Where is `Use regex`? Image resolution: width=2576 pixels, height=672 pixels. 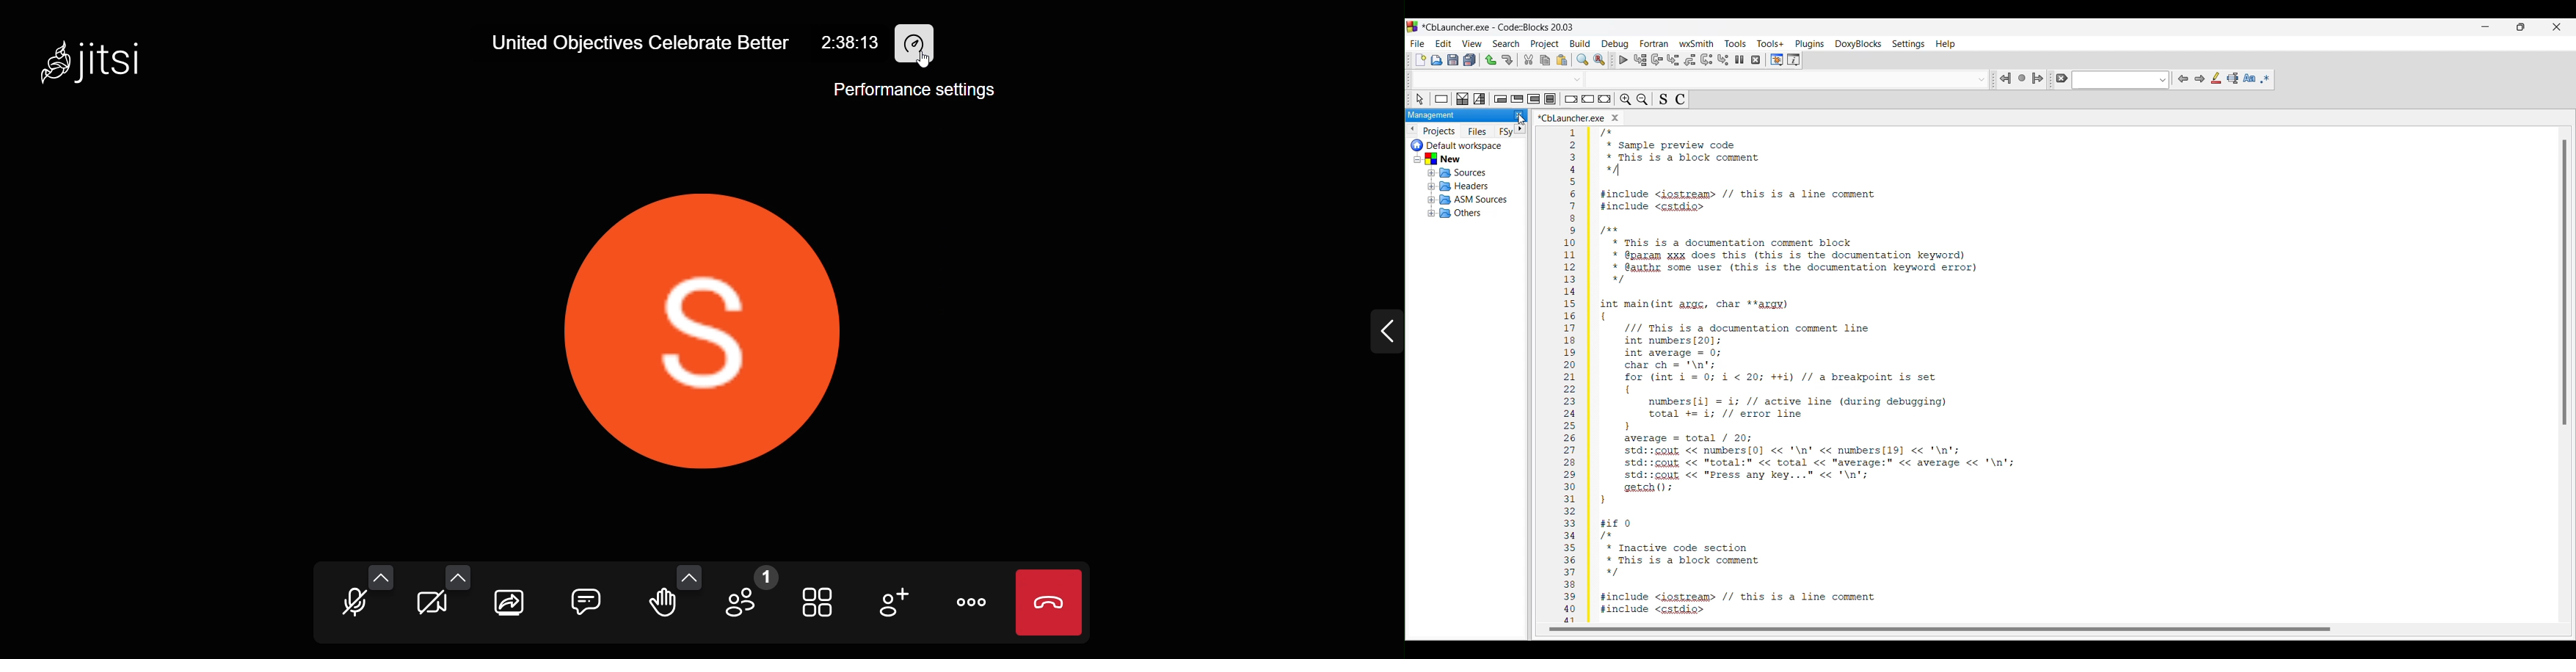
Use regex is located at coordinates (2266, 79).